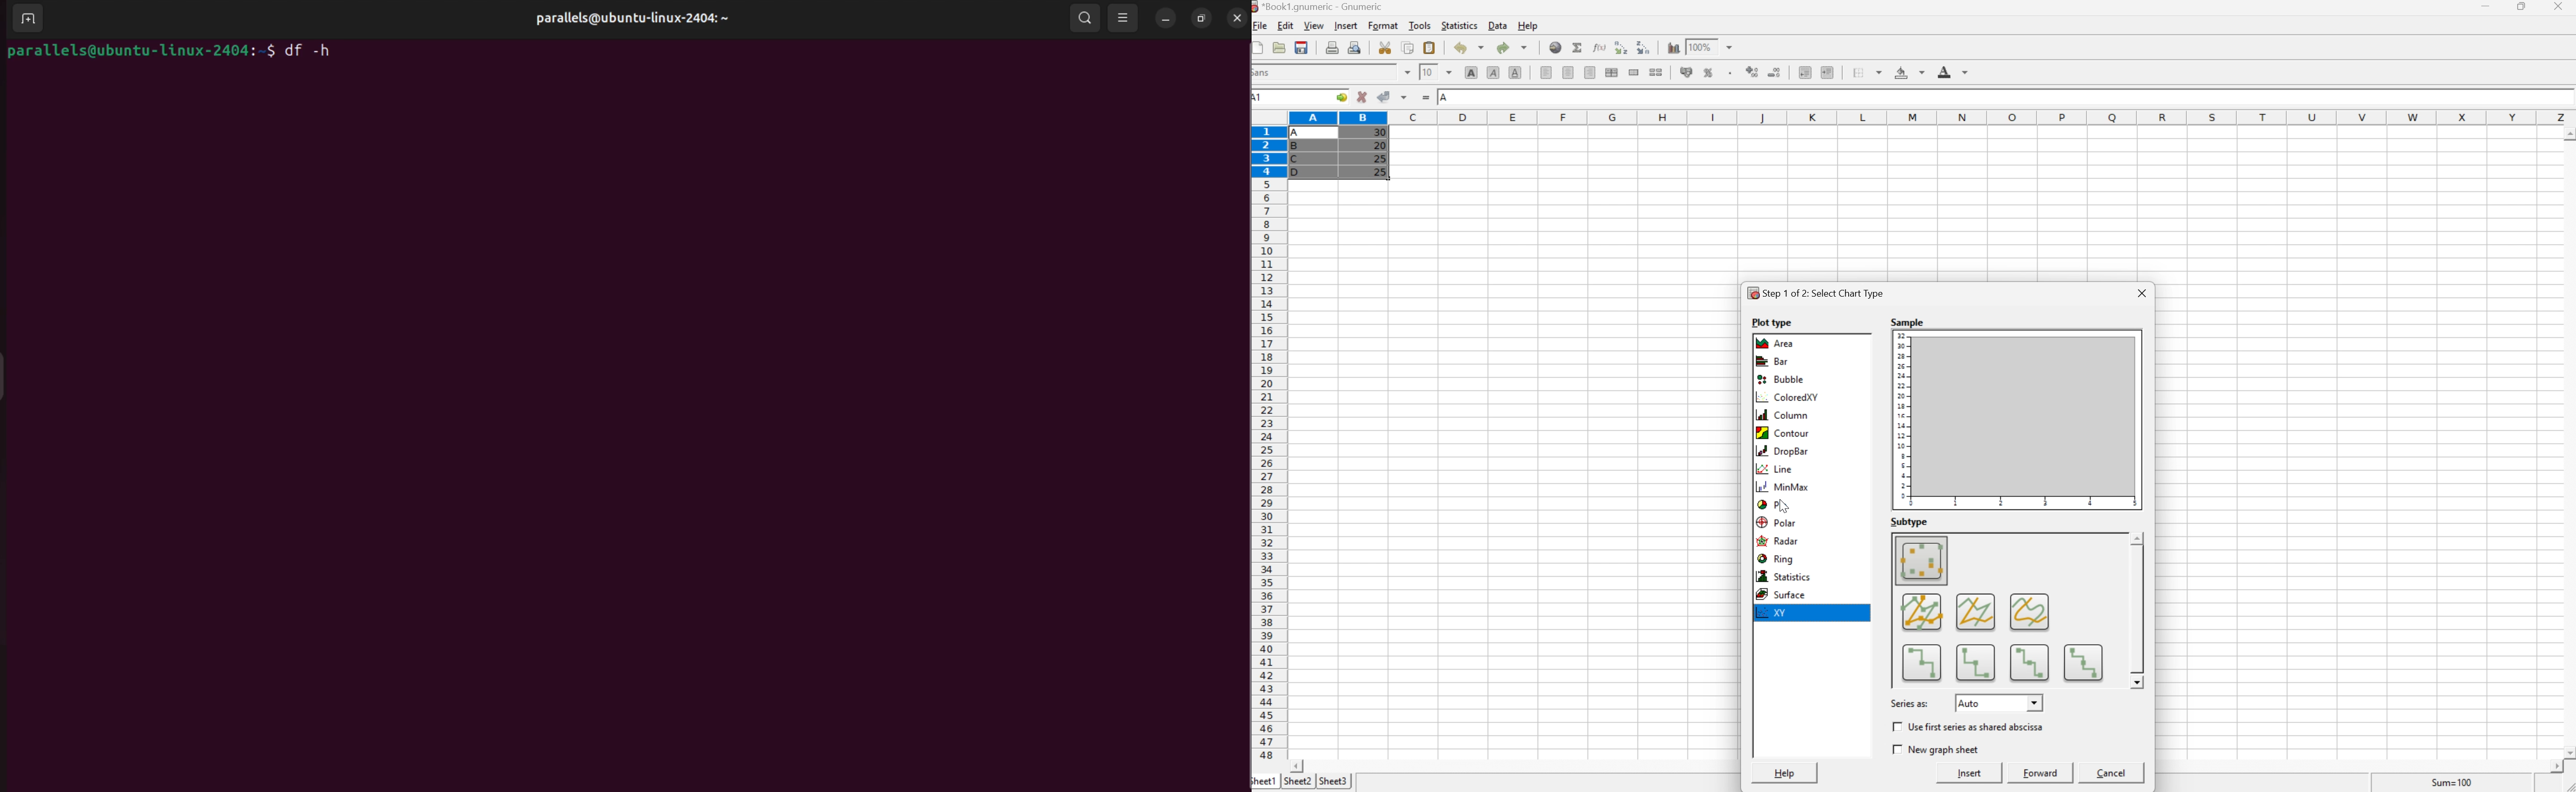 The height and width of the screenshot is (812, 2576). I want to click on Italic, so click(1493, 71).